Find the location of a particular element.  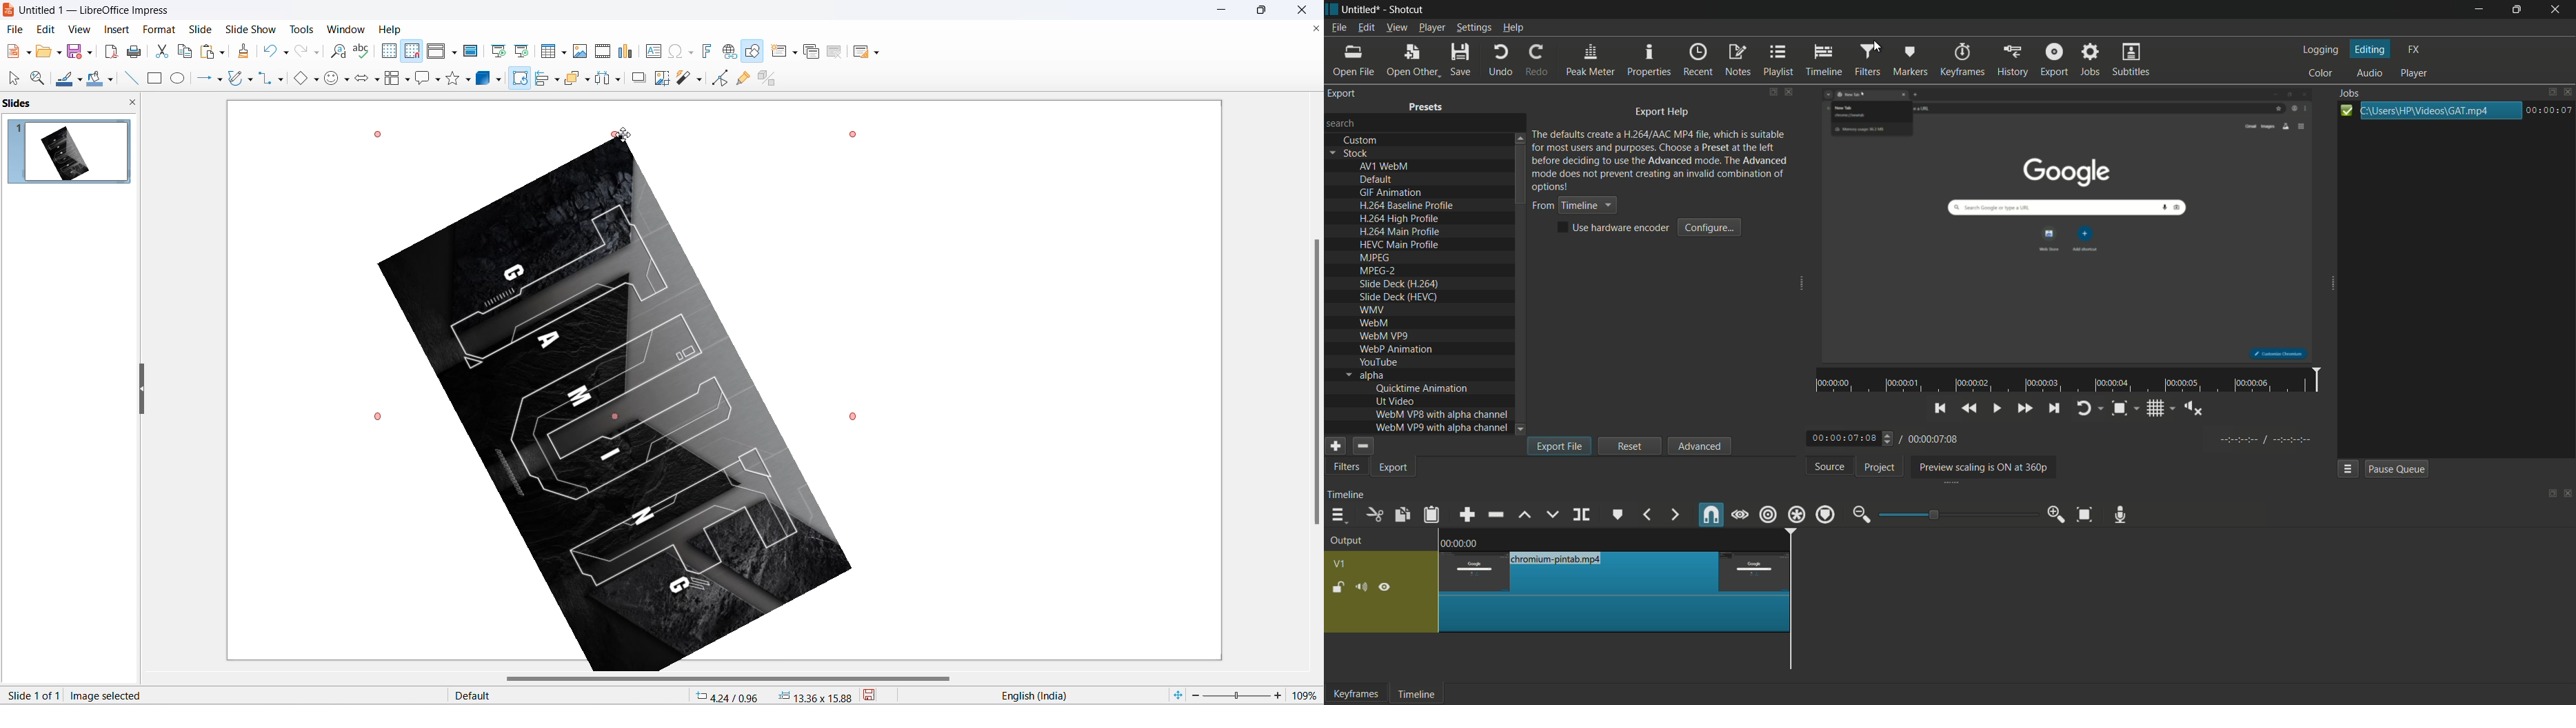

display view is located at coordinates (437, 52).